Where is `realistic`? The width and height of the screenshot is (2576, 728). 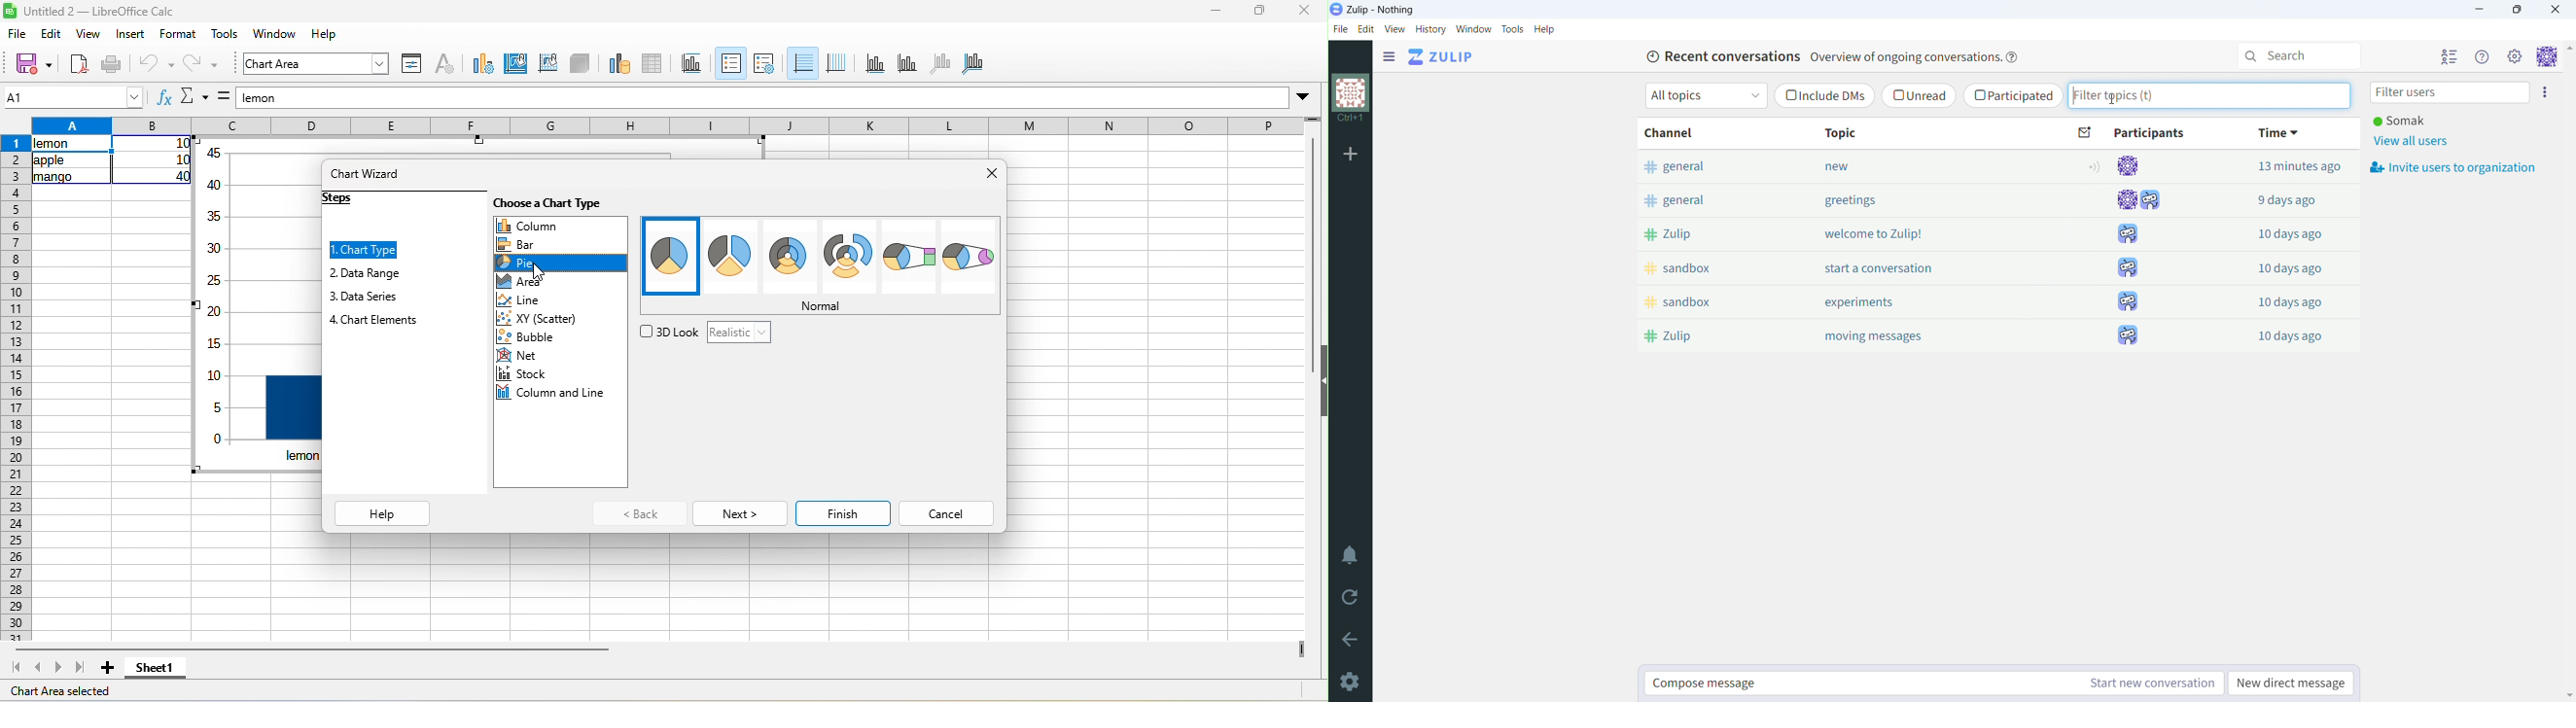 realistic is located at coordinates (736, 333).